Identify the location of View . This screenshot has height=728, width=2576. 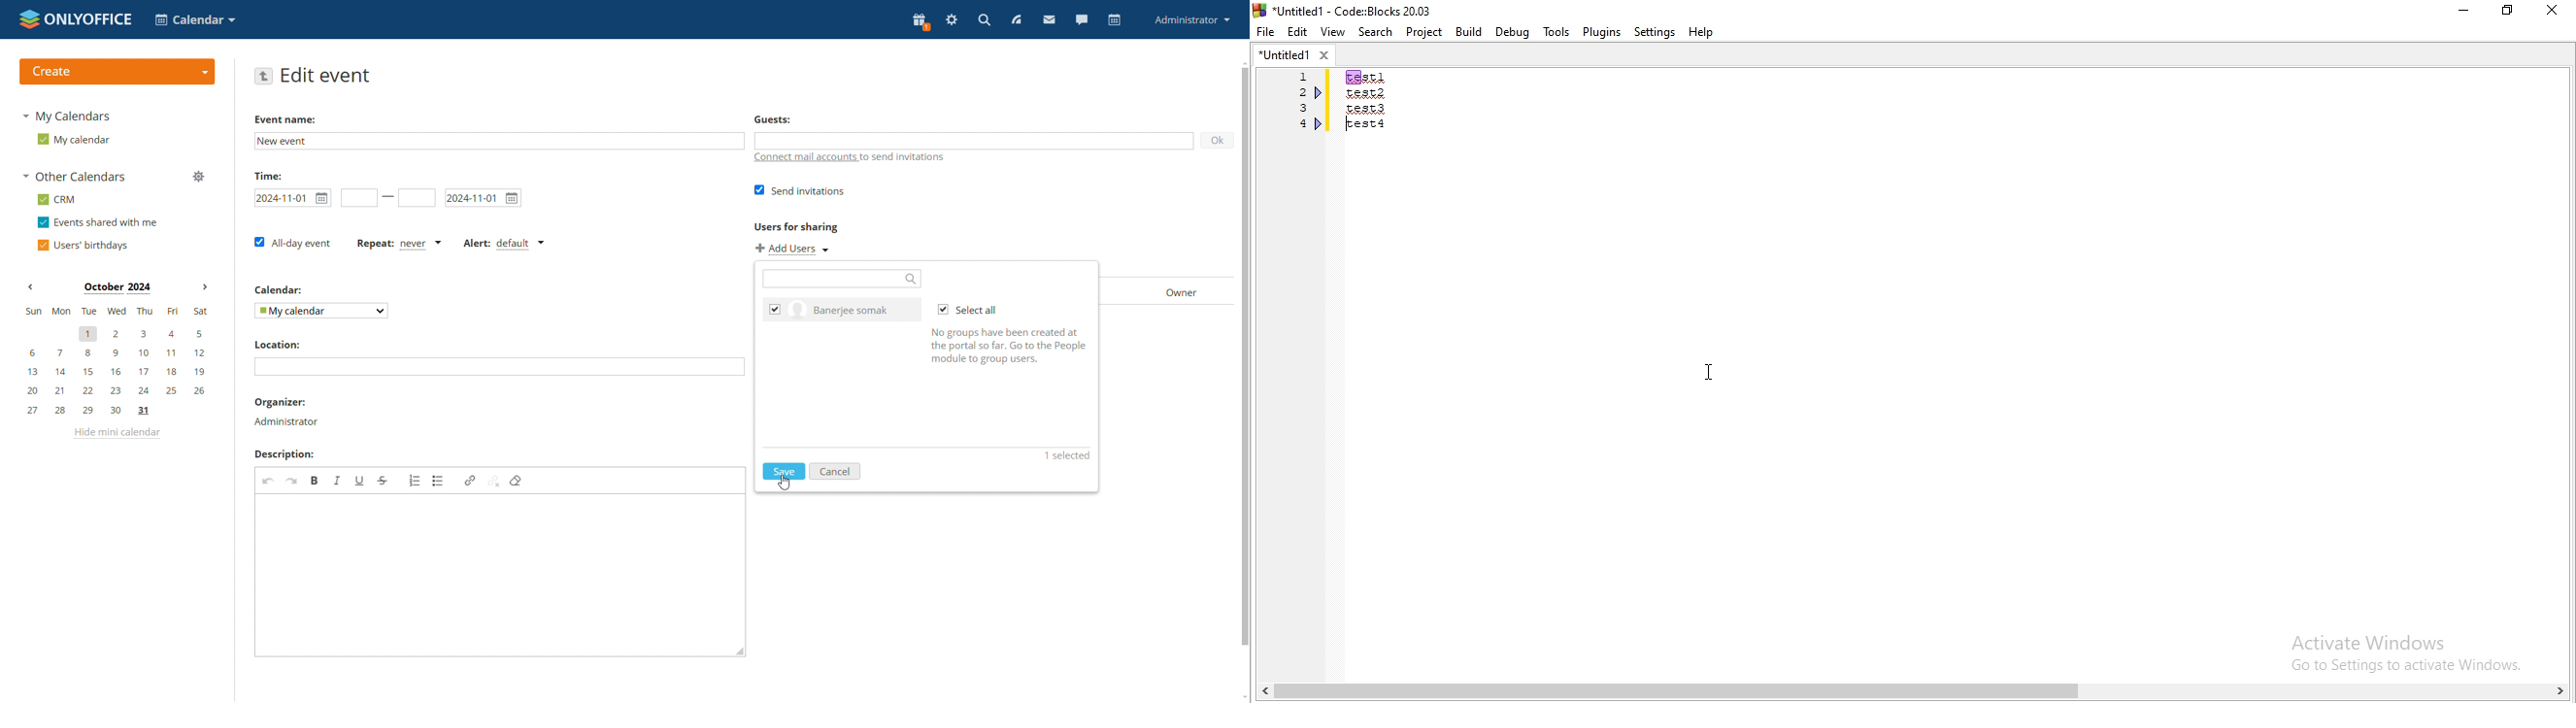
(1332, 32).